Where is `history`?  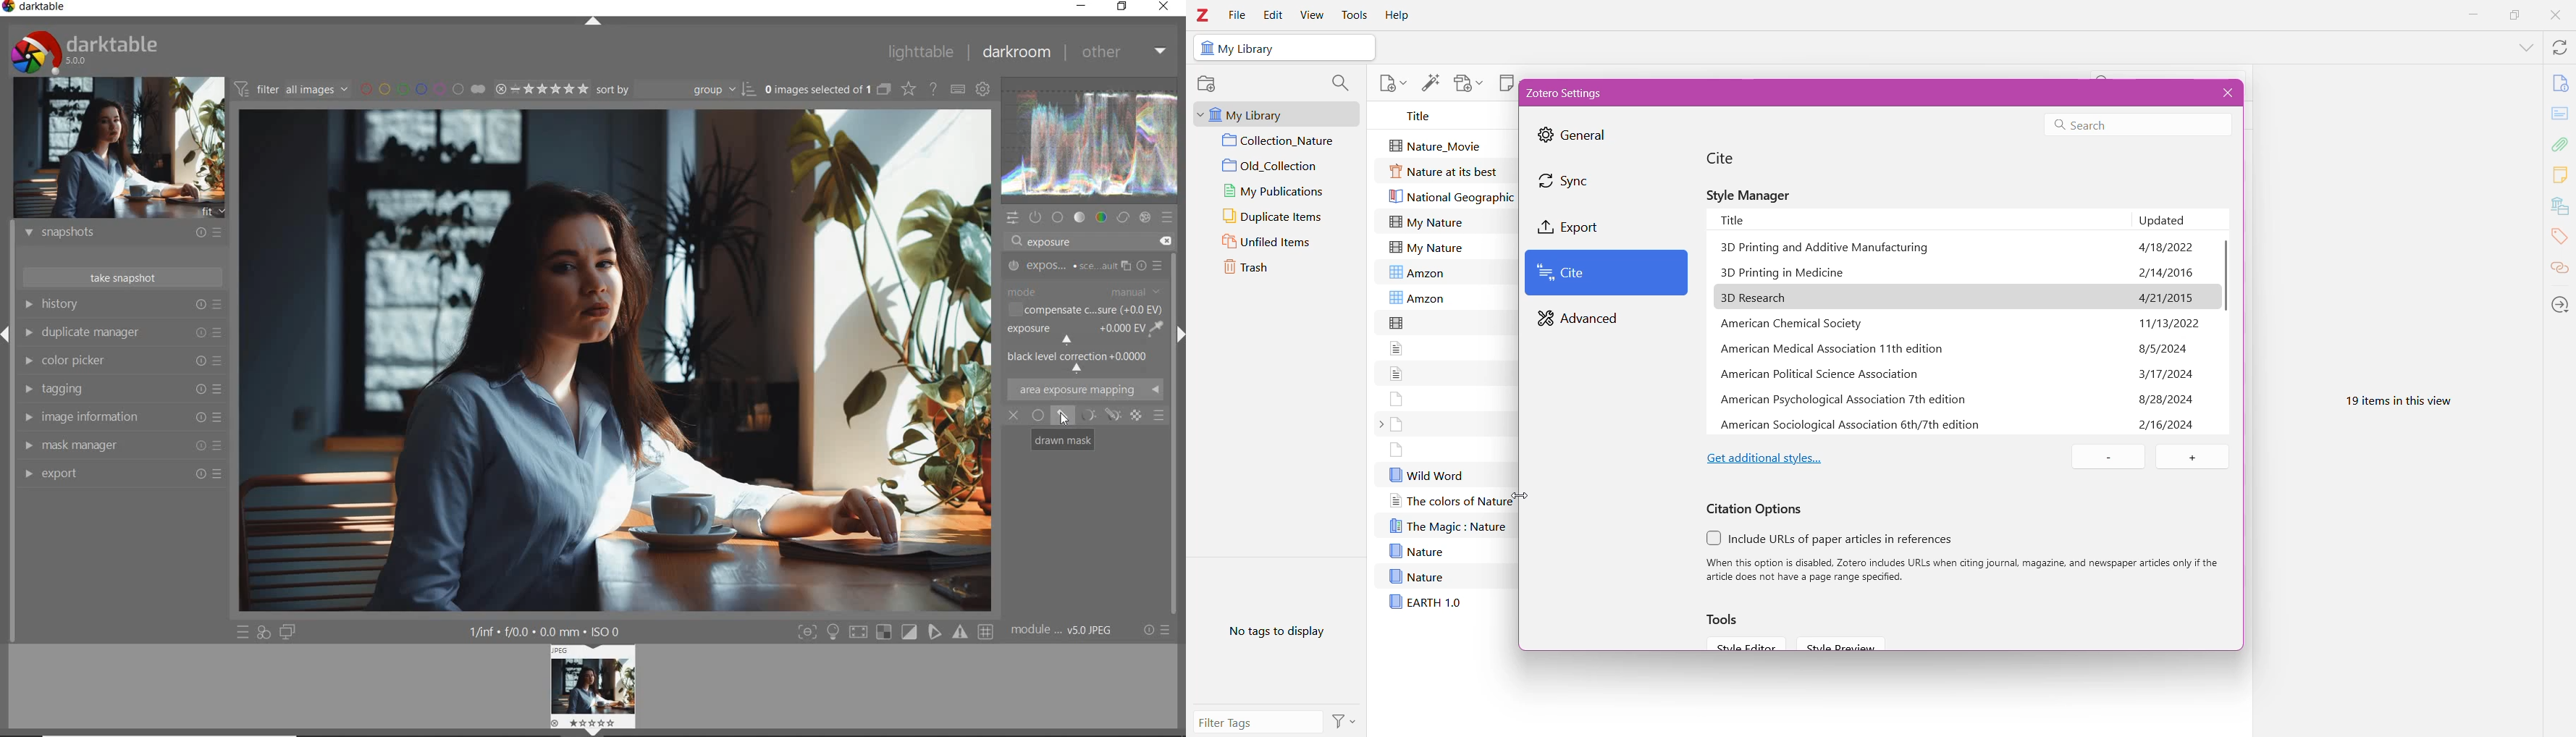 history is located at coordinates (121, 304).